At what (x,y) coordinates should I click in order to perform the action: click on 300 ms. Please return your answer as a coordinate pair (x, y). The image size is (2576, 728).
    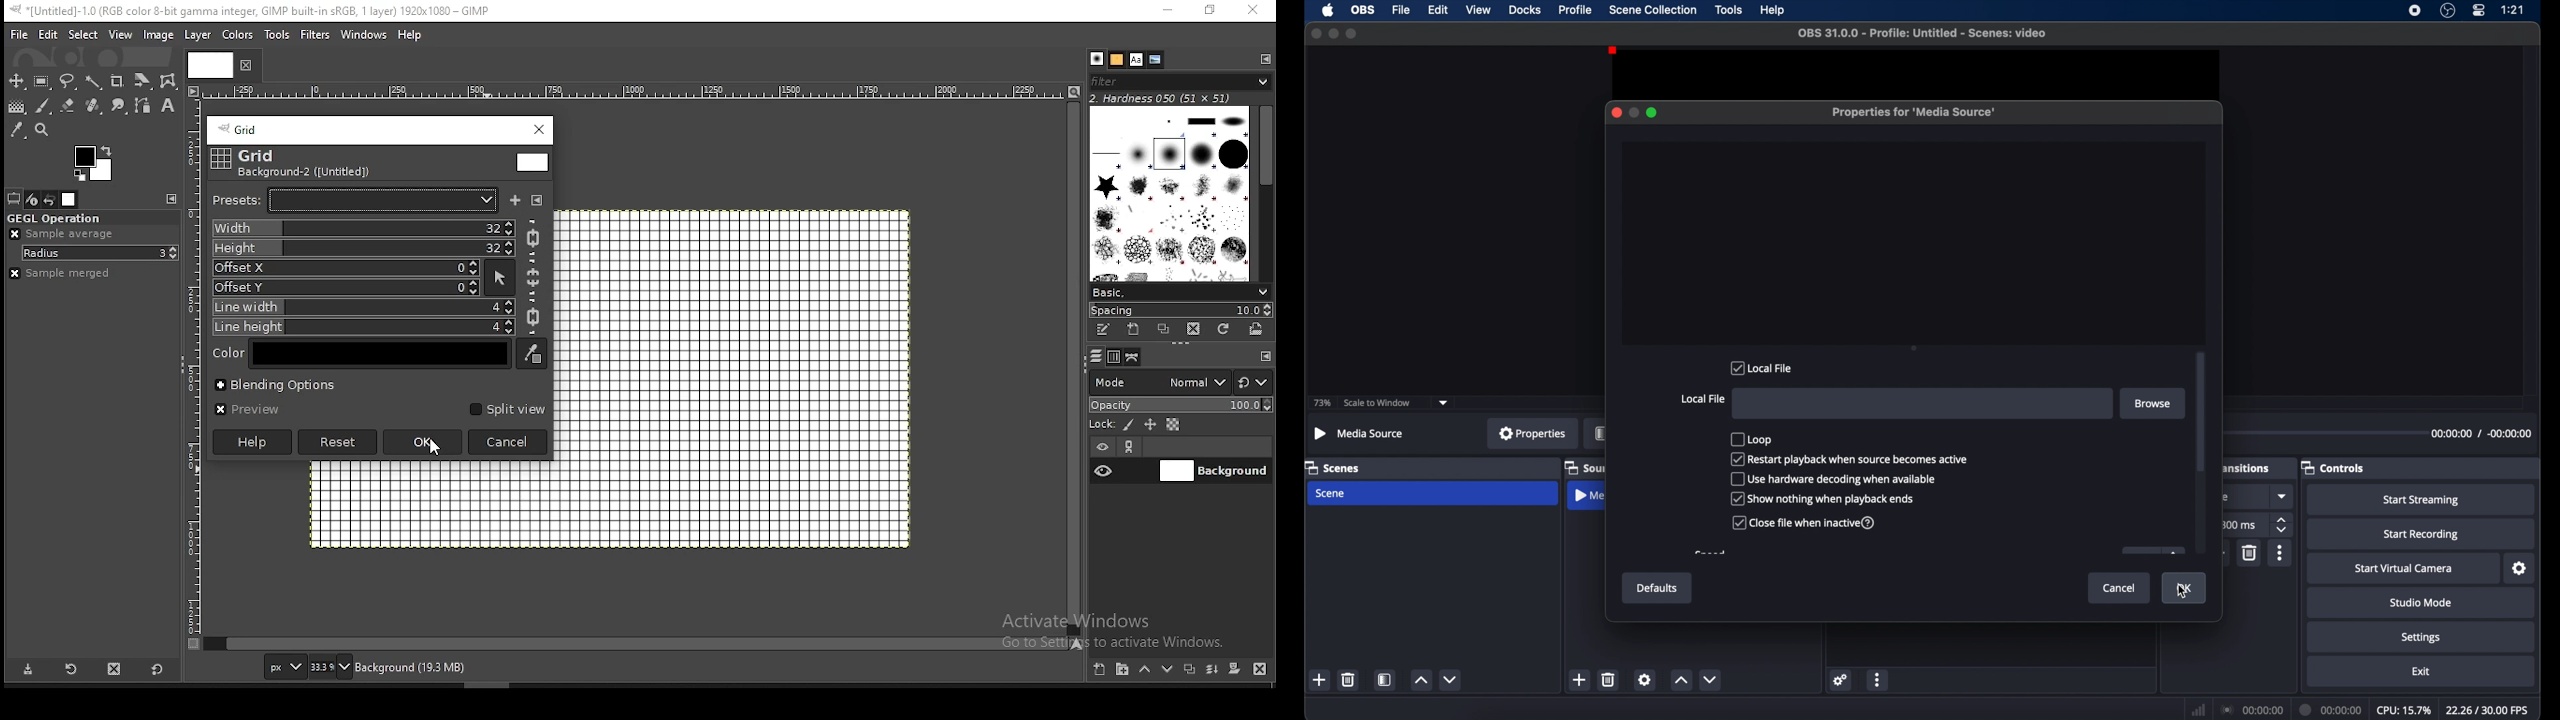
    Looking at the image, I should click on (2239, 525).